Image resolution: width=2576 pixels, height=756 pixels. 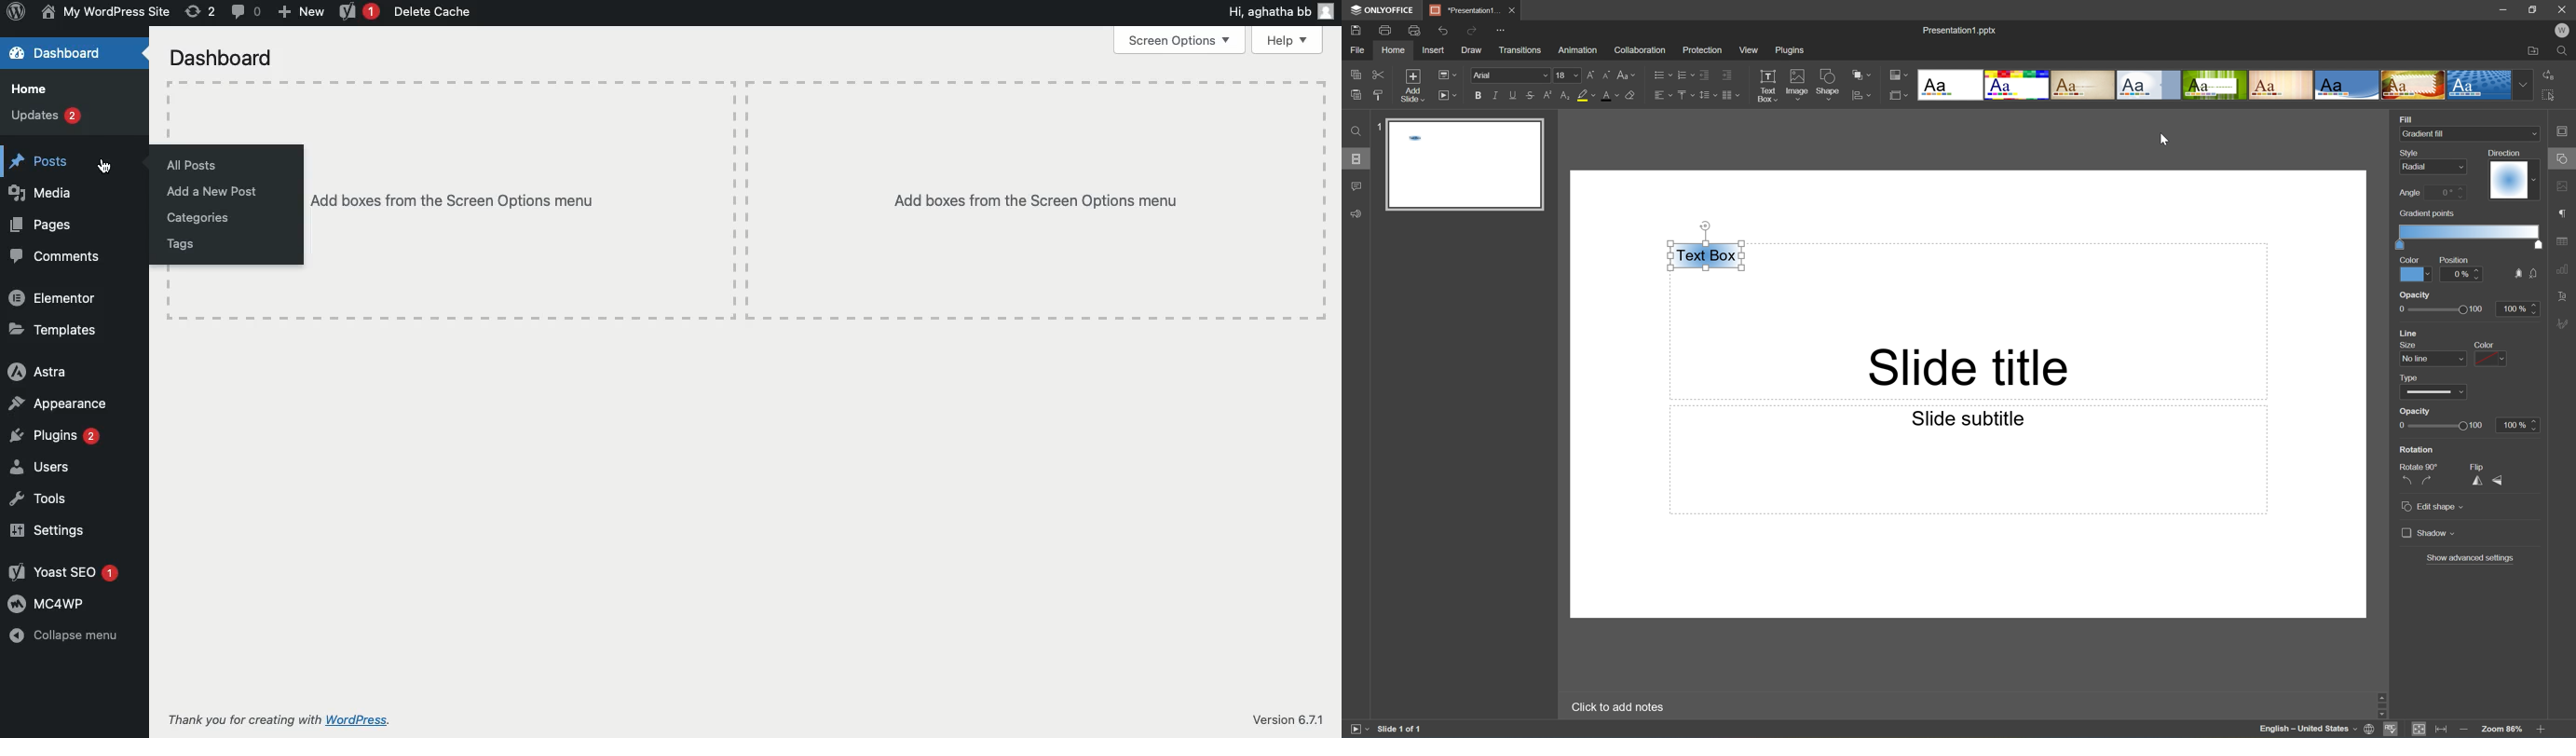 What do you see at coordinates (42, 226) in the screenshot?
I see `Pages` at bounding box center [42, 226].